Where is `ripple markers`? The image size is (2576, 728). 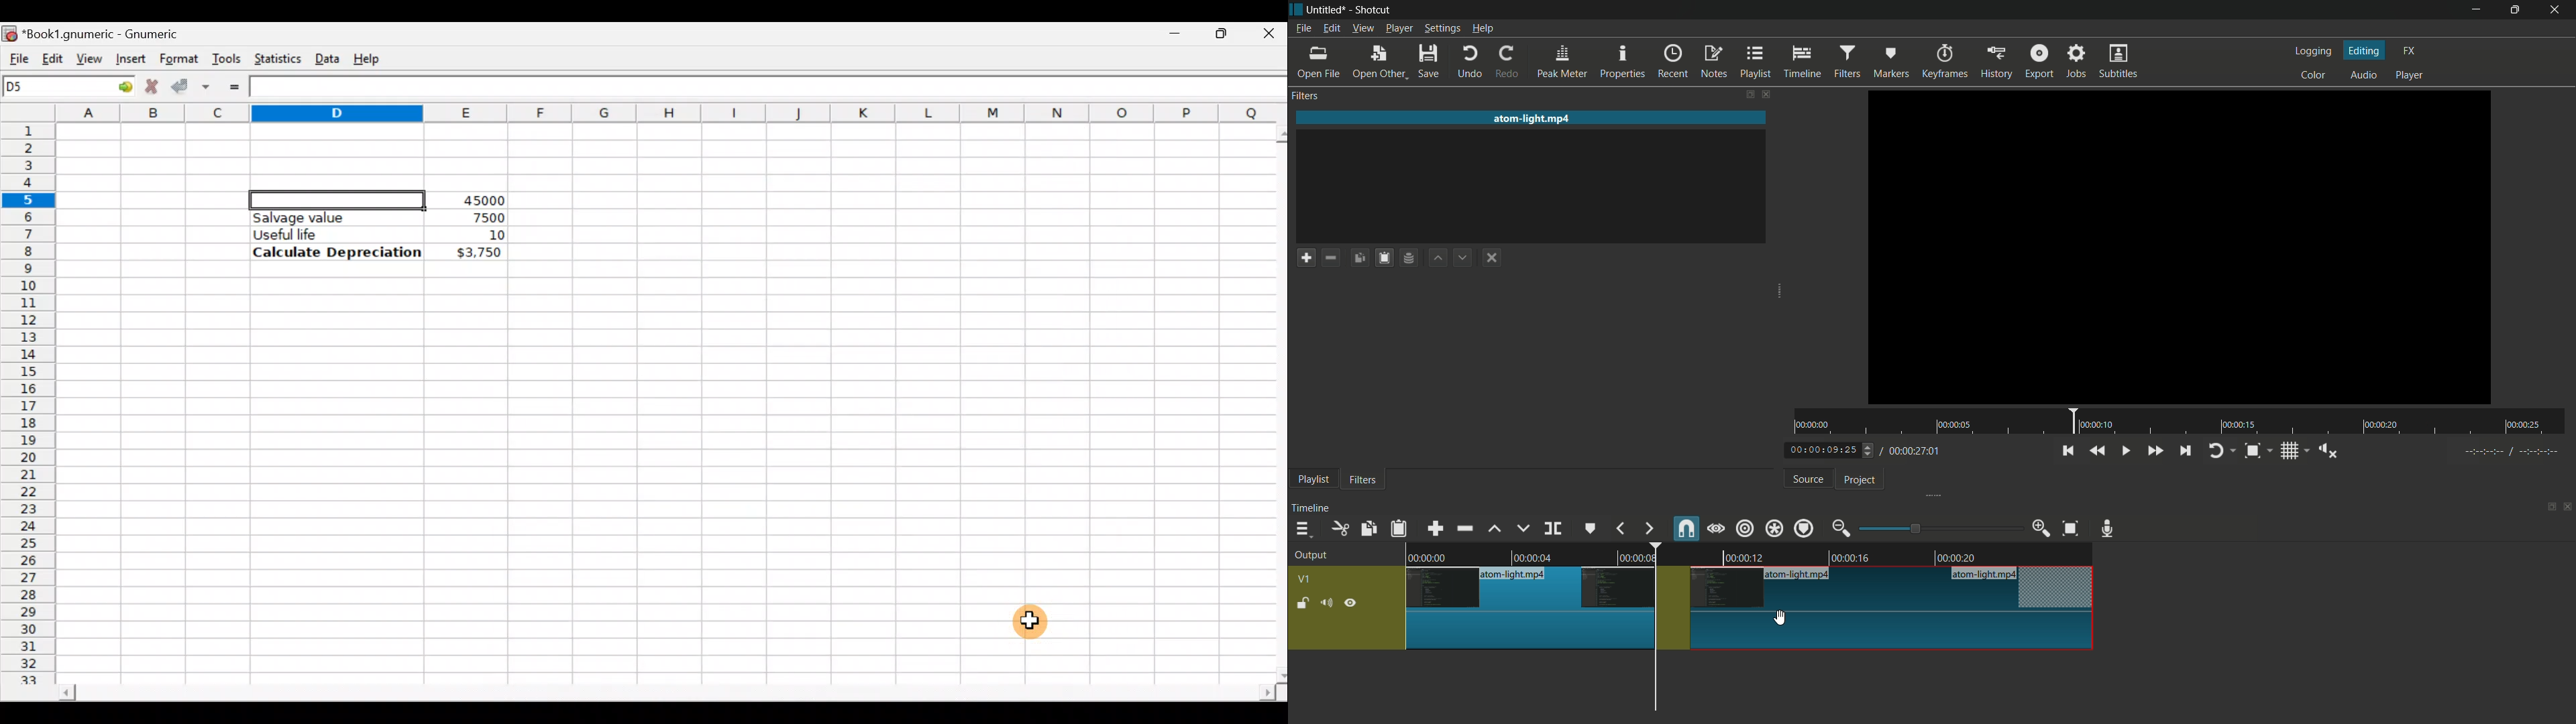 ripple markers is located at coordinates (1805, 528).